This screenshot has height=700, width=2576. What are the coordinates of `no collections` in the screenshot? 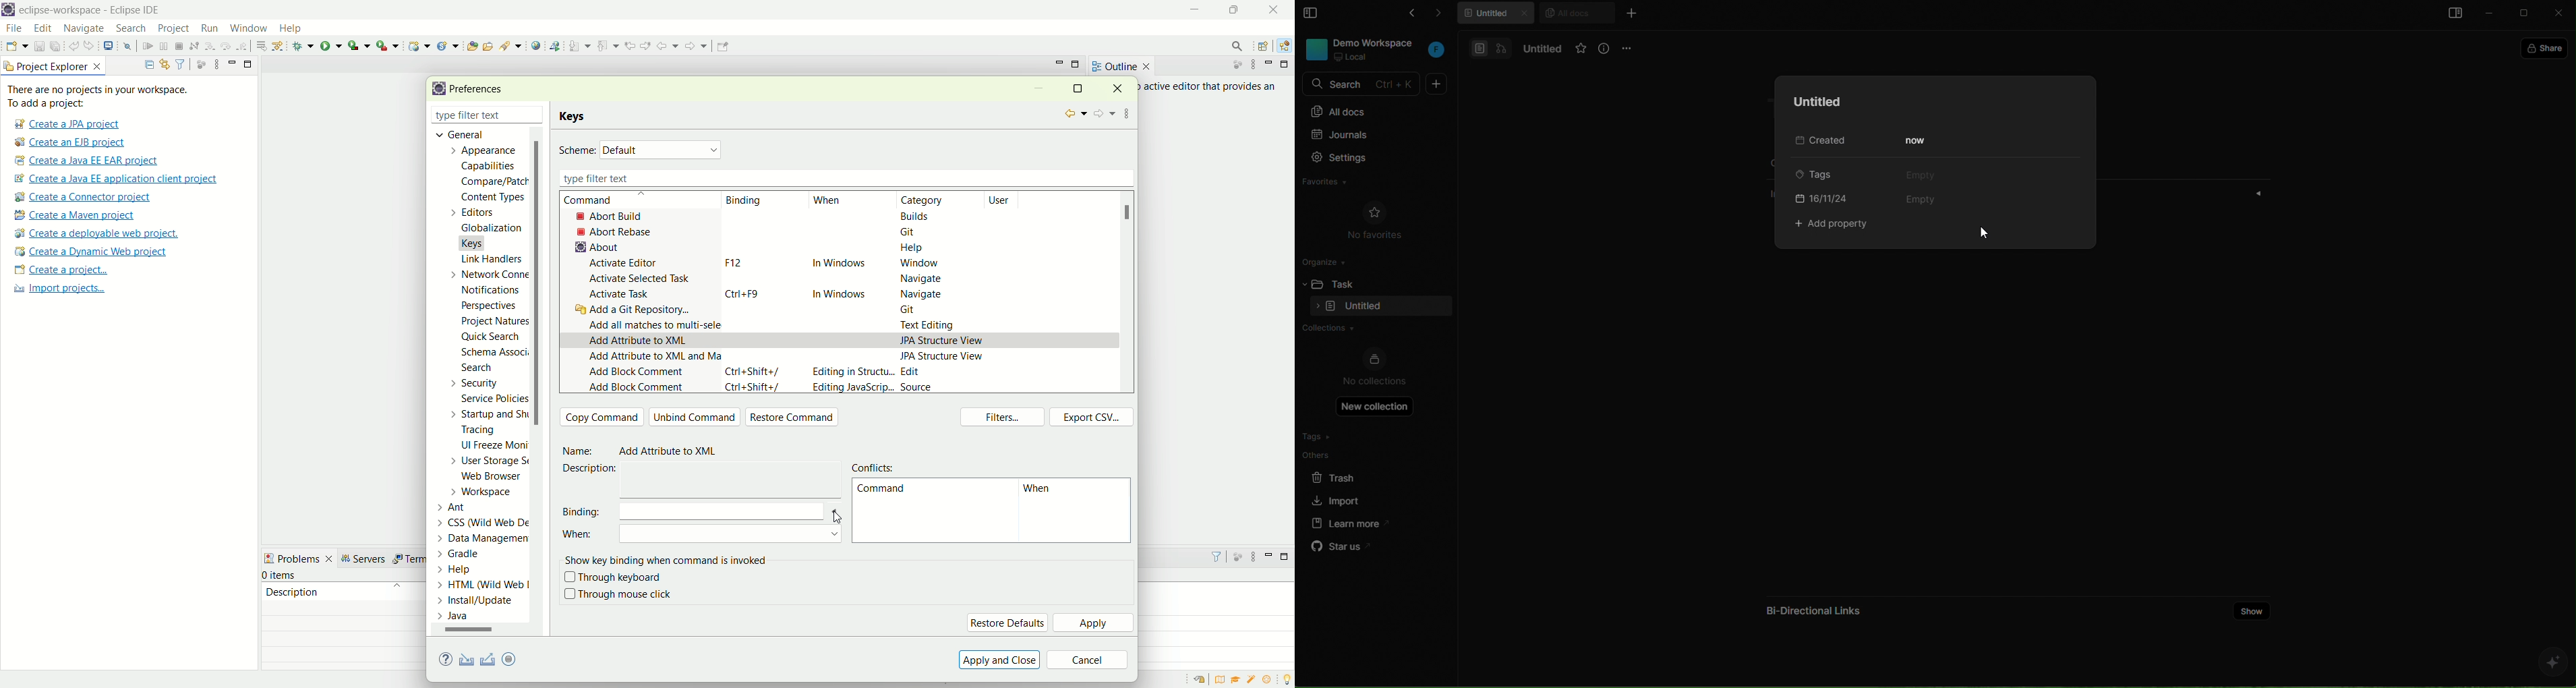 It's located at (1375, 368).